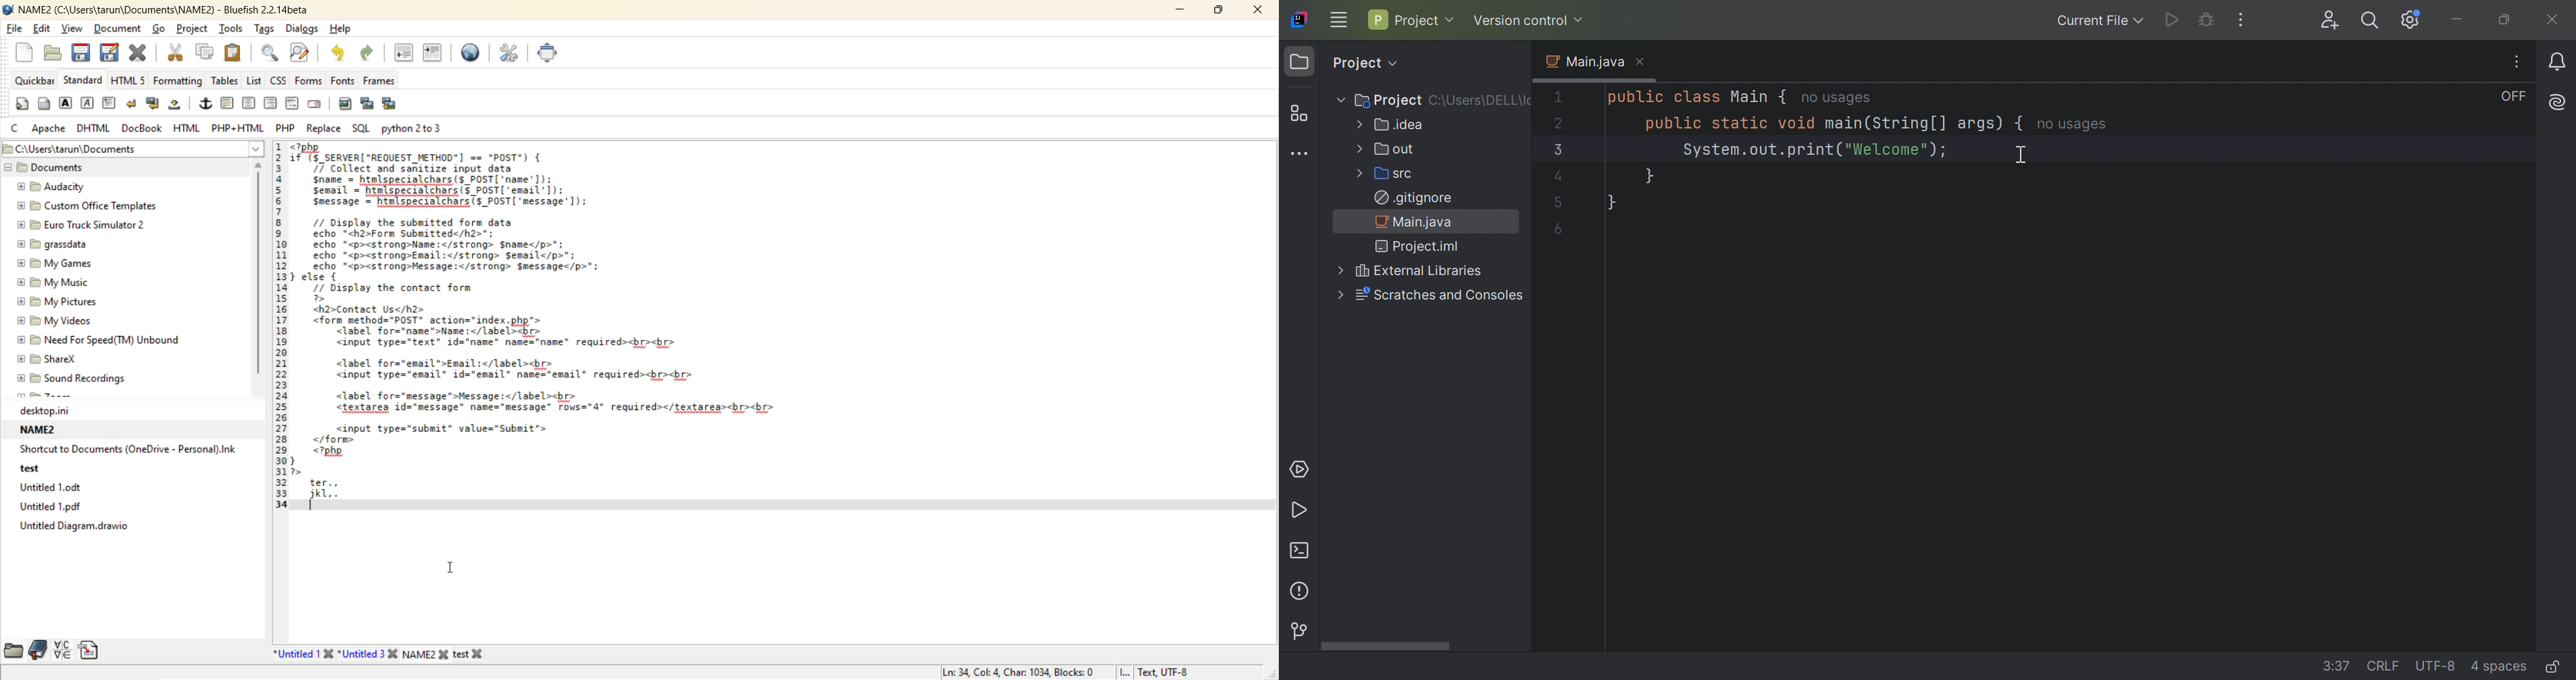  Describe the element at coordinates (73, 28) in the screenshot. I see `view` at that location.